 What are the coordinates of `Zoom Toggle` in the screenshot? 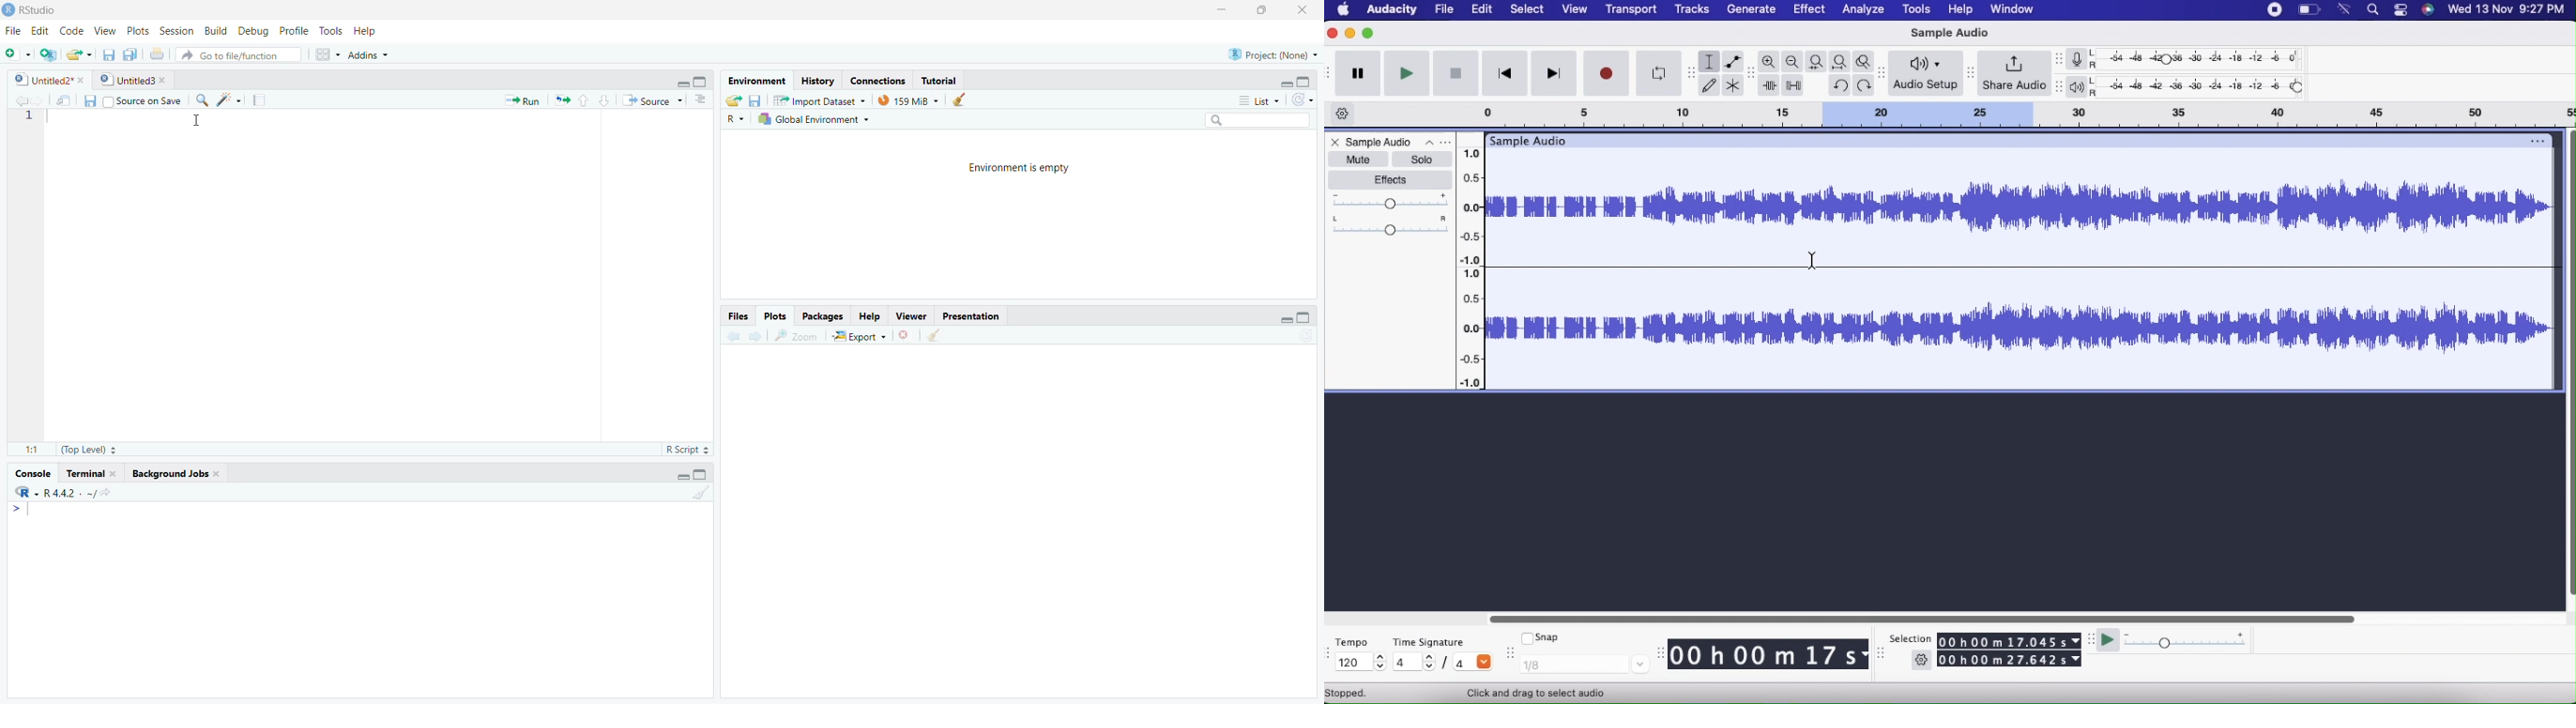 It's located at (1867, 60).